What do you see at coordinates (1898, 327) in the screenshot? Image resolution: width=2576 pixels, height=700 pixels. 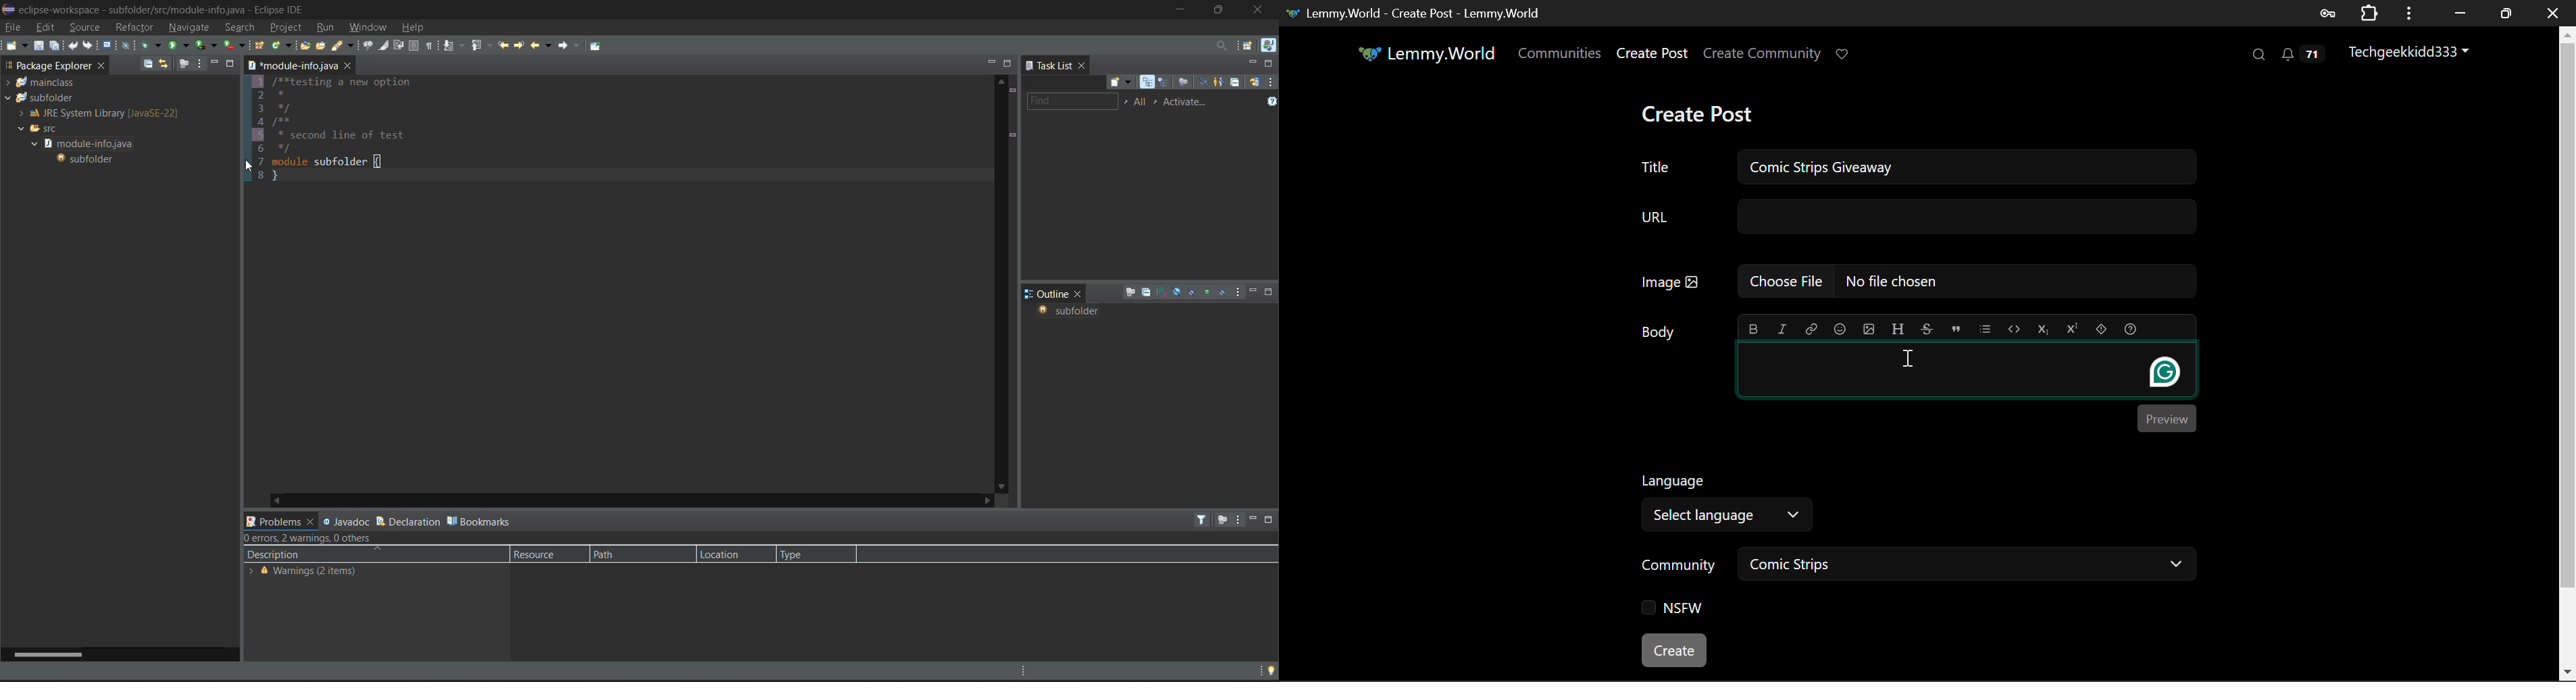 I see `header` at bounding box center [1898, 327].